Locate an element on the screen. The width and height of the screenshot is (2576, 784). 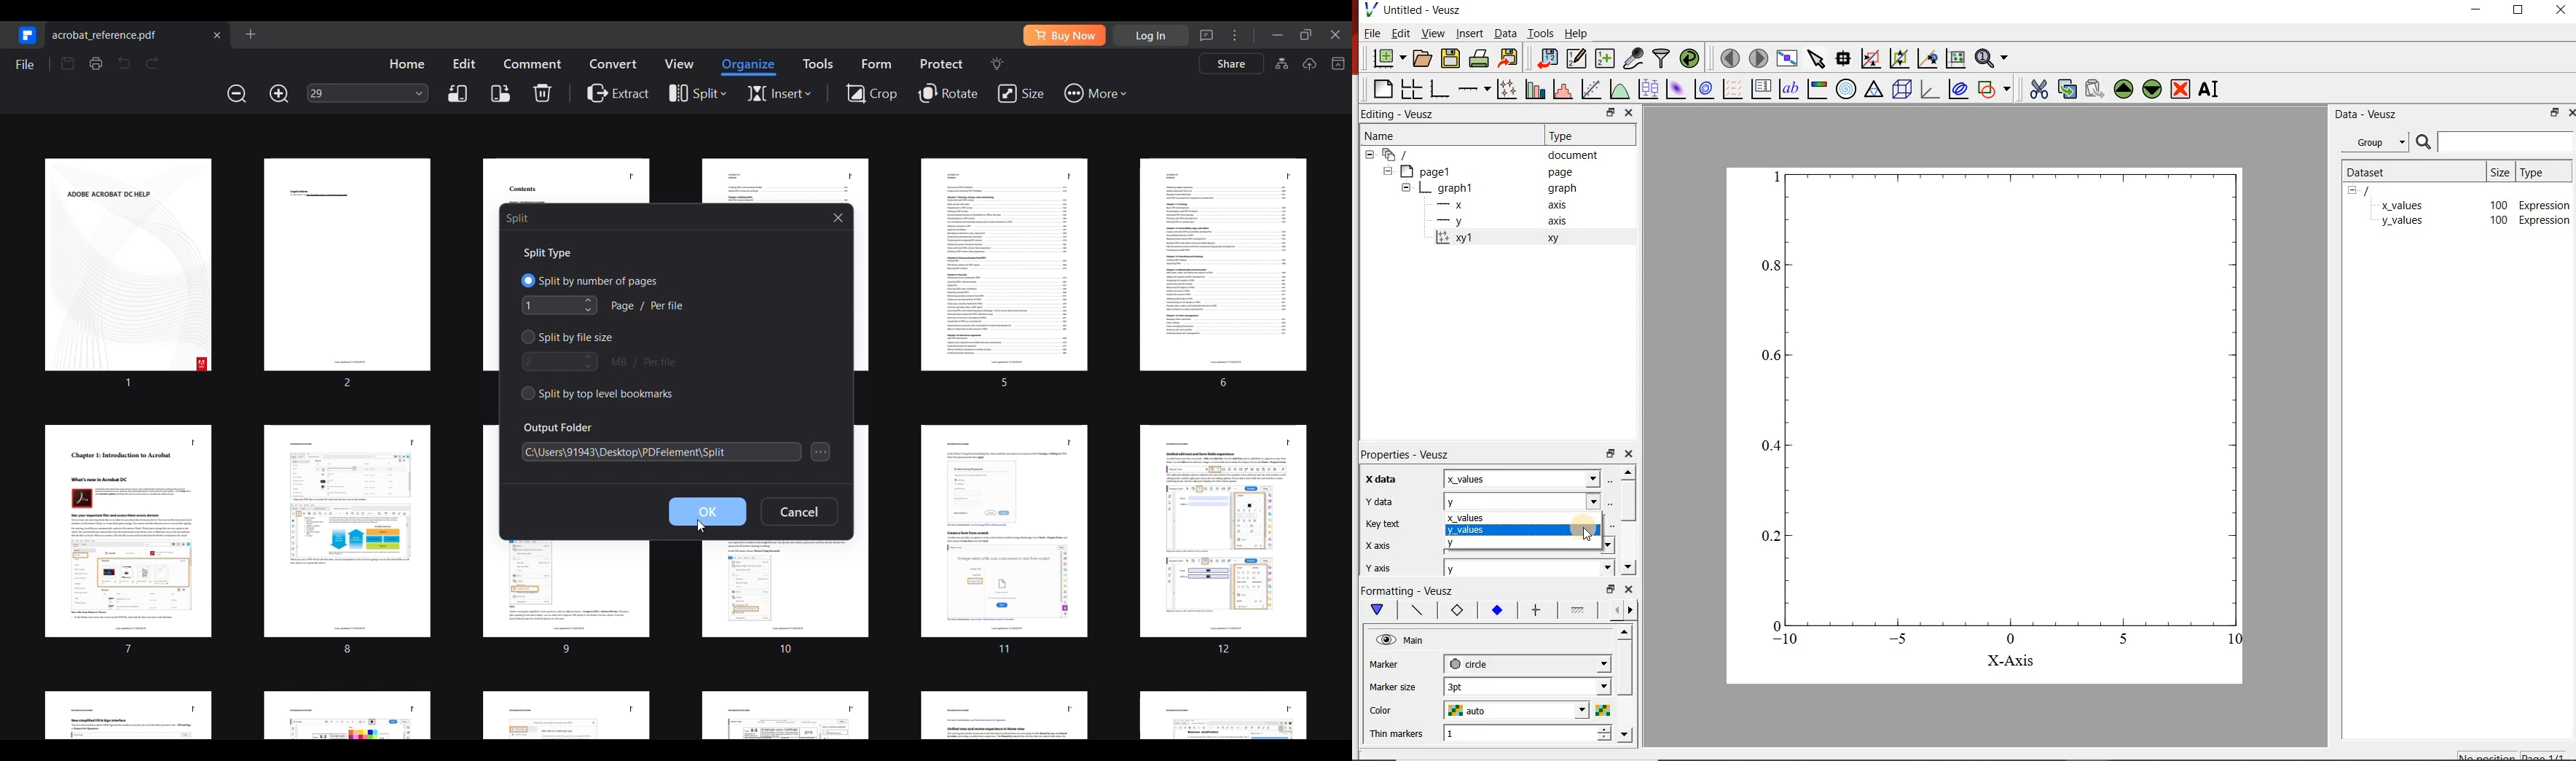
view plot fullscreen is located at coordinates (1789, 58).